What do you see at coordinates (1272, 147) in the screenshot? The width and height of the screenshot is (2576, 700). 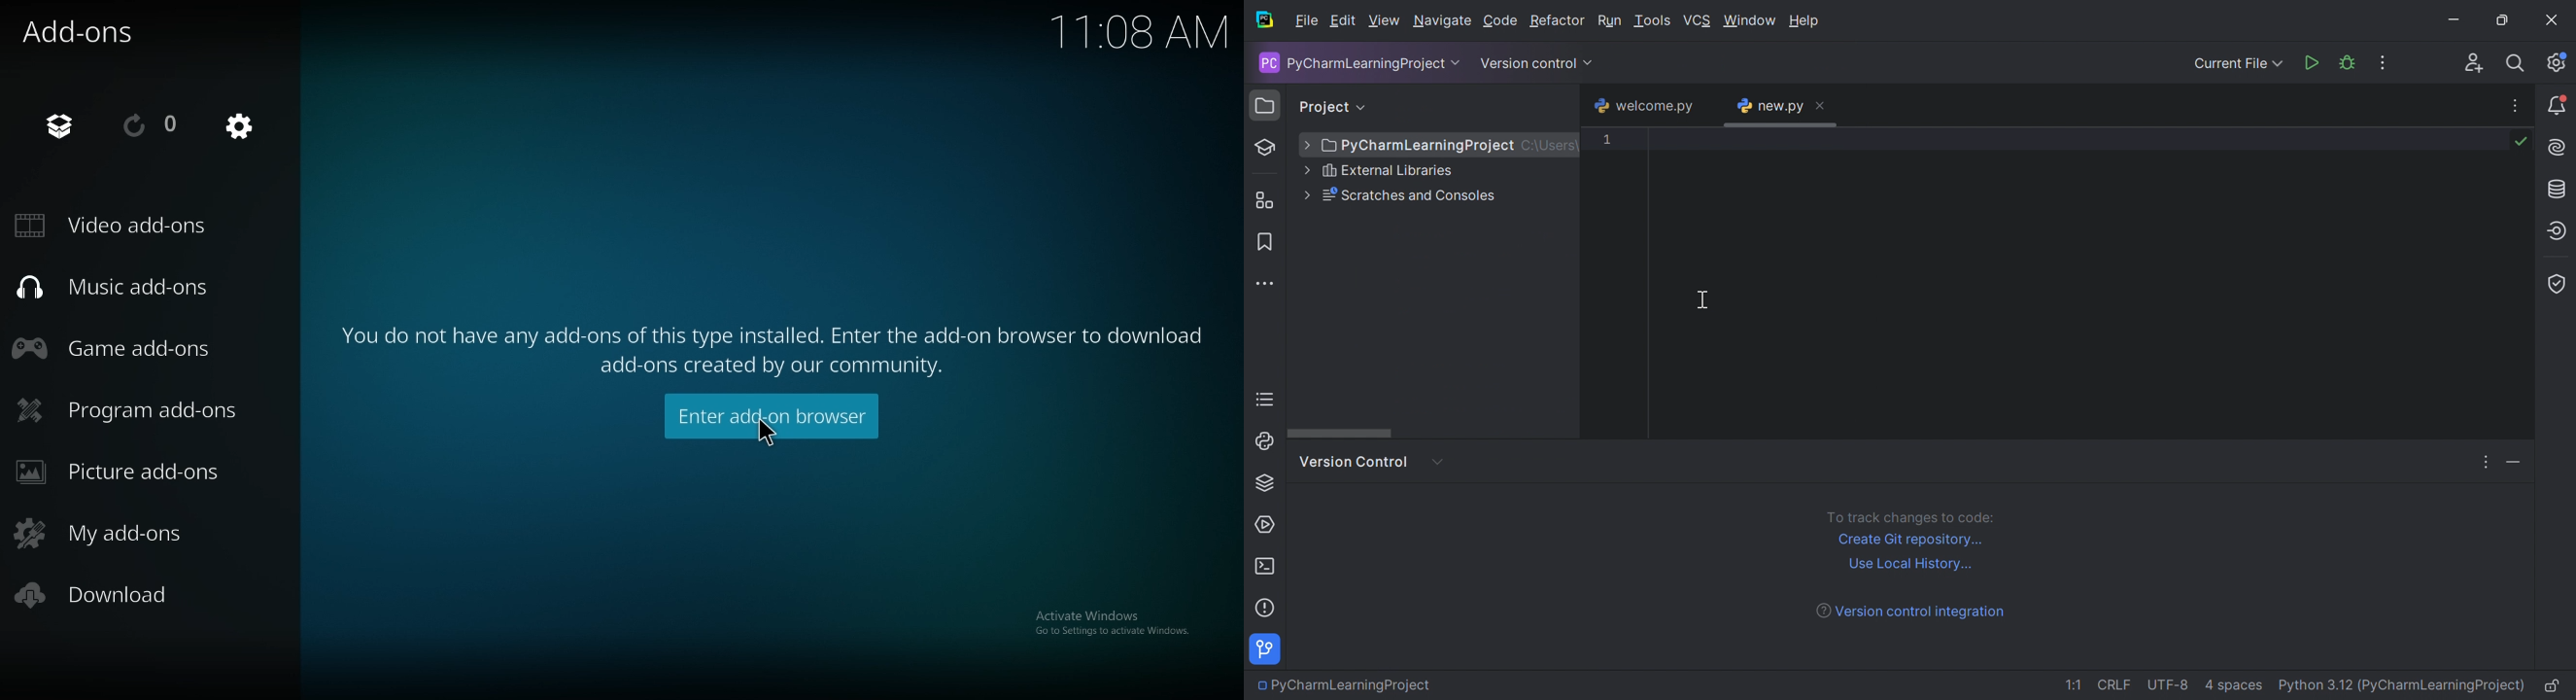 I see `Learn` at bounding box center [1272, 147].